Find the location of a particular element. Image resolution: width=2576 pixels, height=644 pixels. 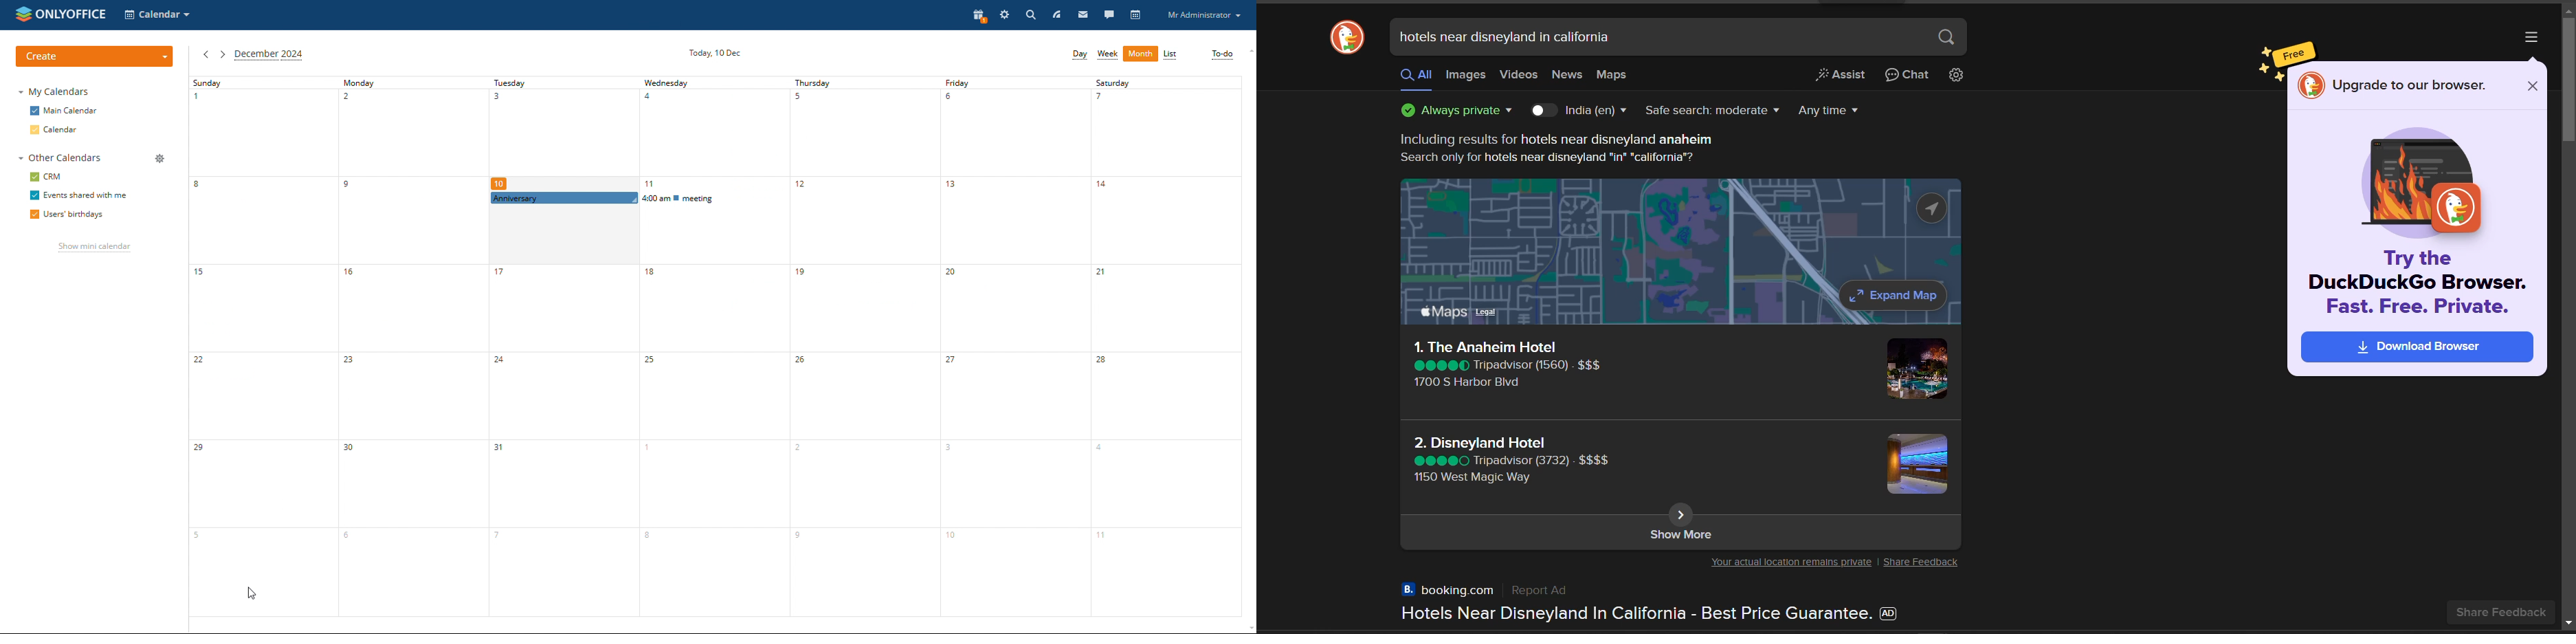

wednesday is located at coordinates (712, 422).